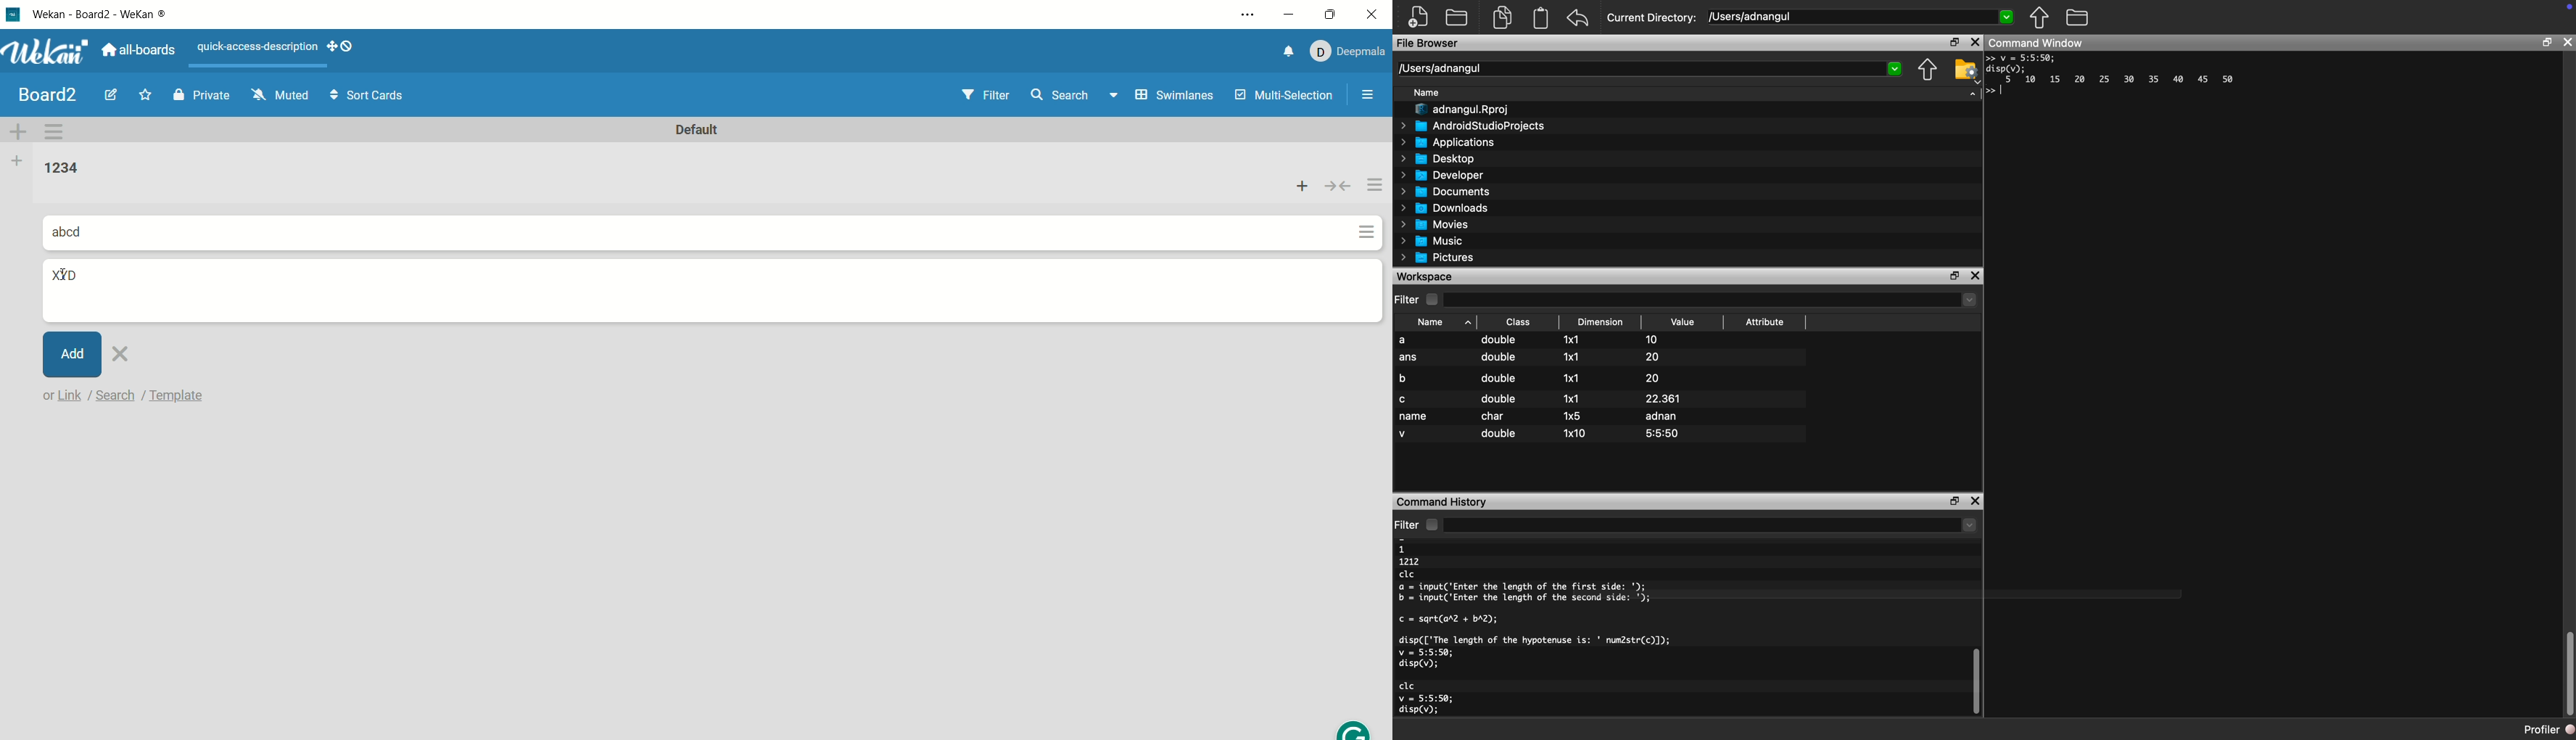 The image size is (2576, 756). What do you see at coordinates (286, 94) in the screenshot?
I see `muted` at bounding box center [286, 94].